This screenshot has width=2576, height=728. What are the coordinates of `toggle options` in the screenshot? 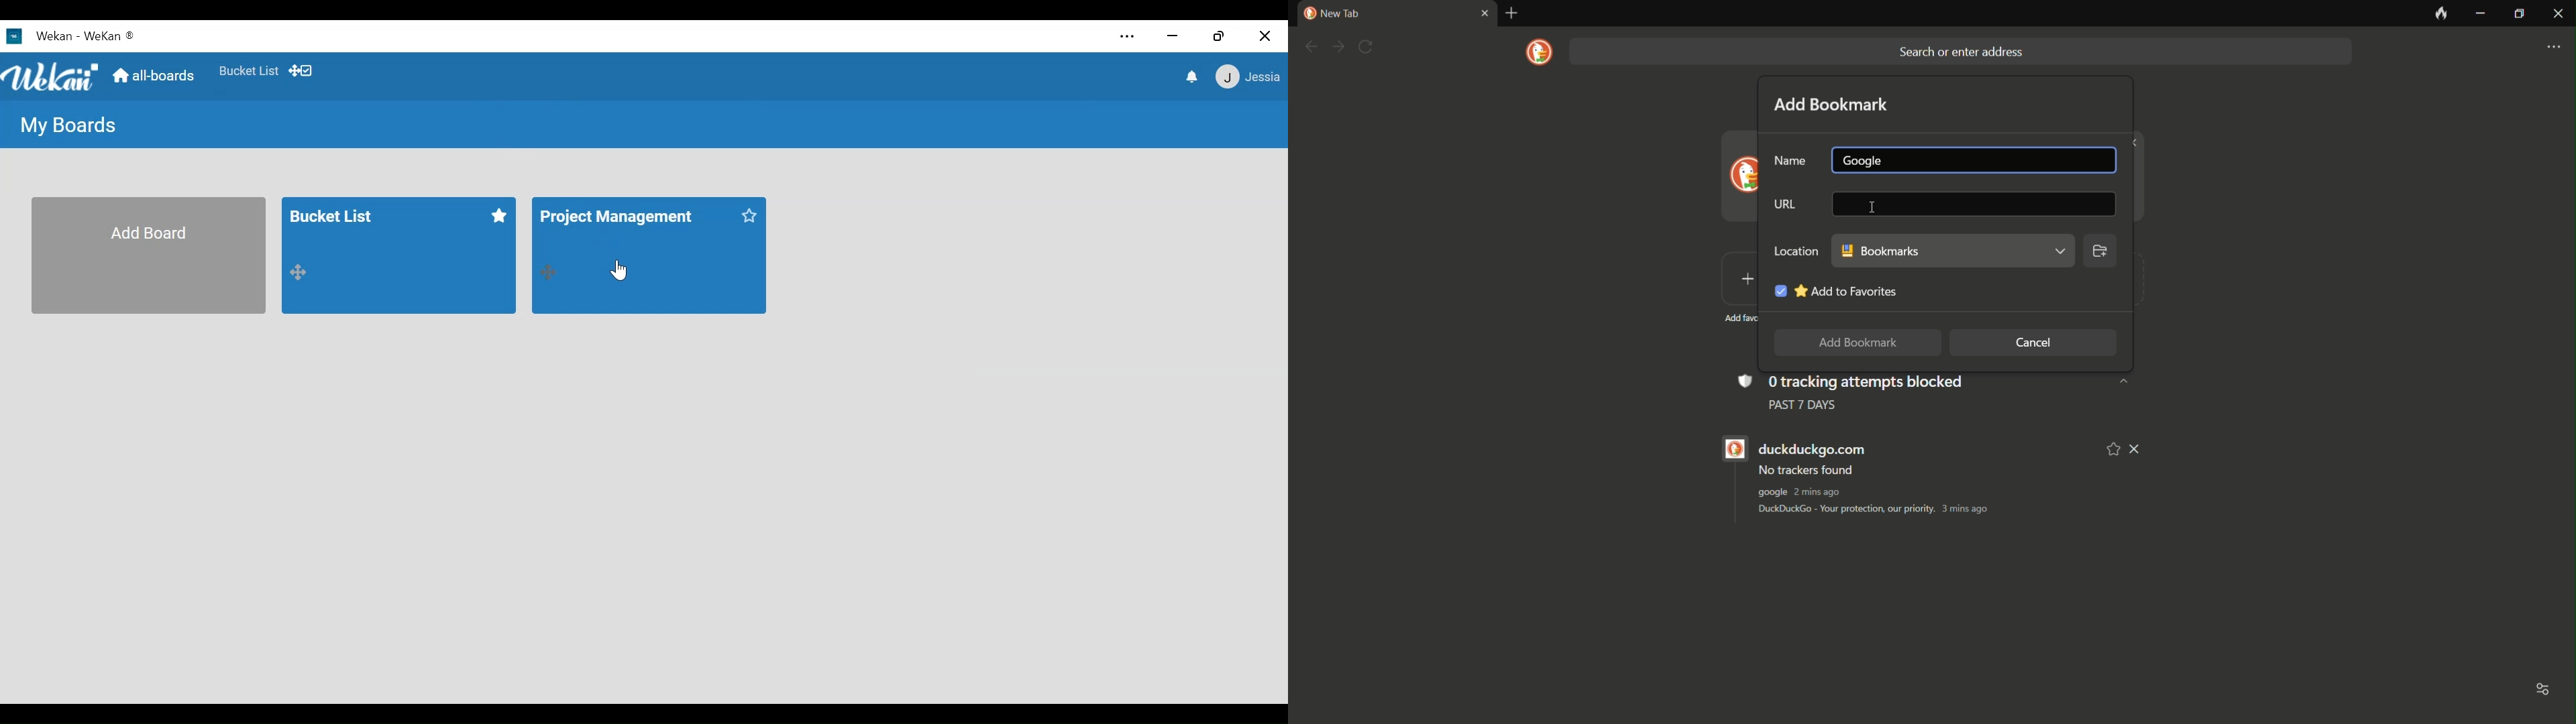 It's located at (2543, 691).